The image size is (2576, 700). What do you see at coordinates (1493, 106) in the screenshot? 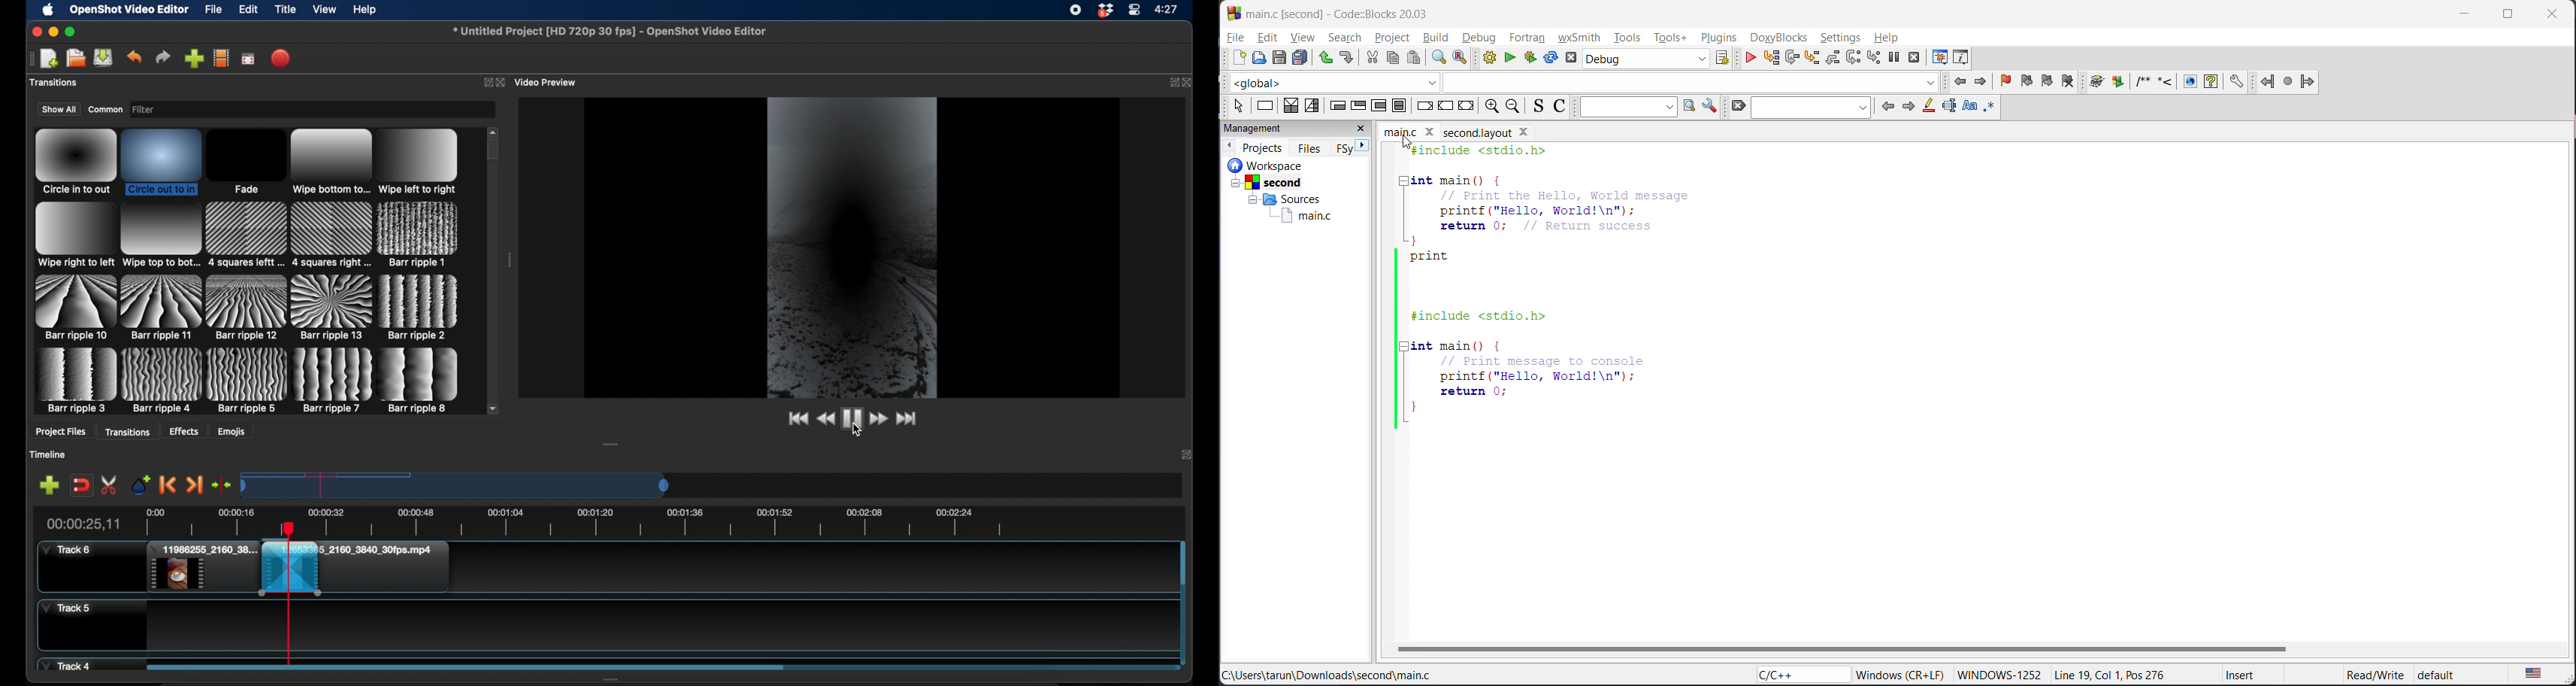
I see `zoom in` at bounding box center [1493, 106].